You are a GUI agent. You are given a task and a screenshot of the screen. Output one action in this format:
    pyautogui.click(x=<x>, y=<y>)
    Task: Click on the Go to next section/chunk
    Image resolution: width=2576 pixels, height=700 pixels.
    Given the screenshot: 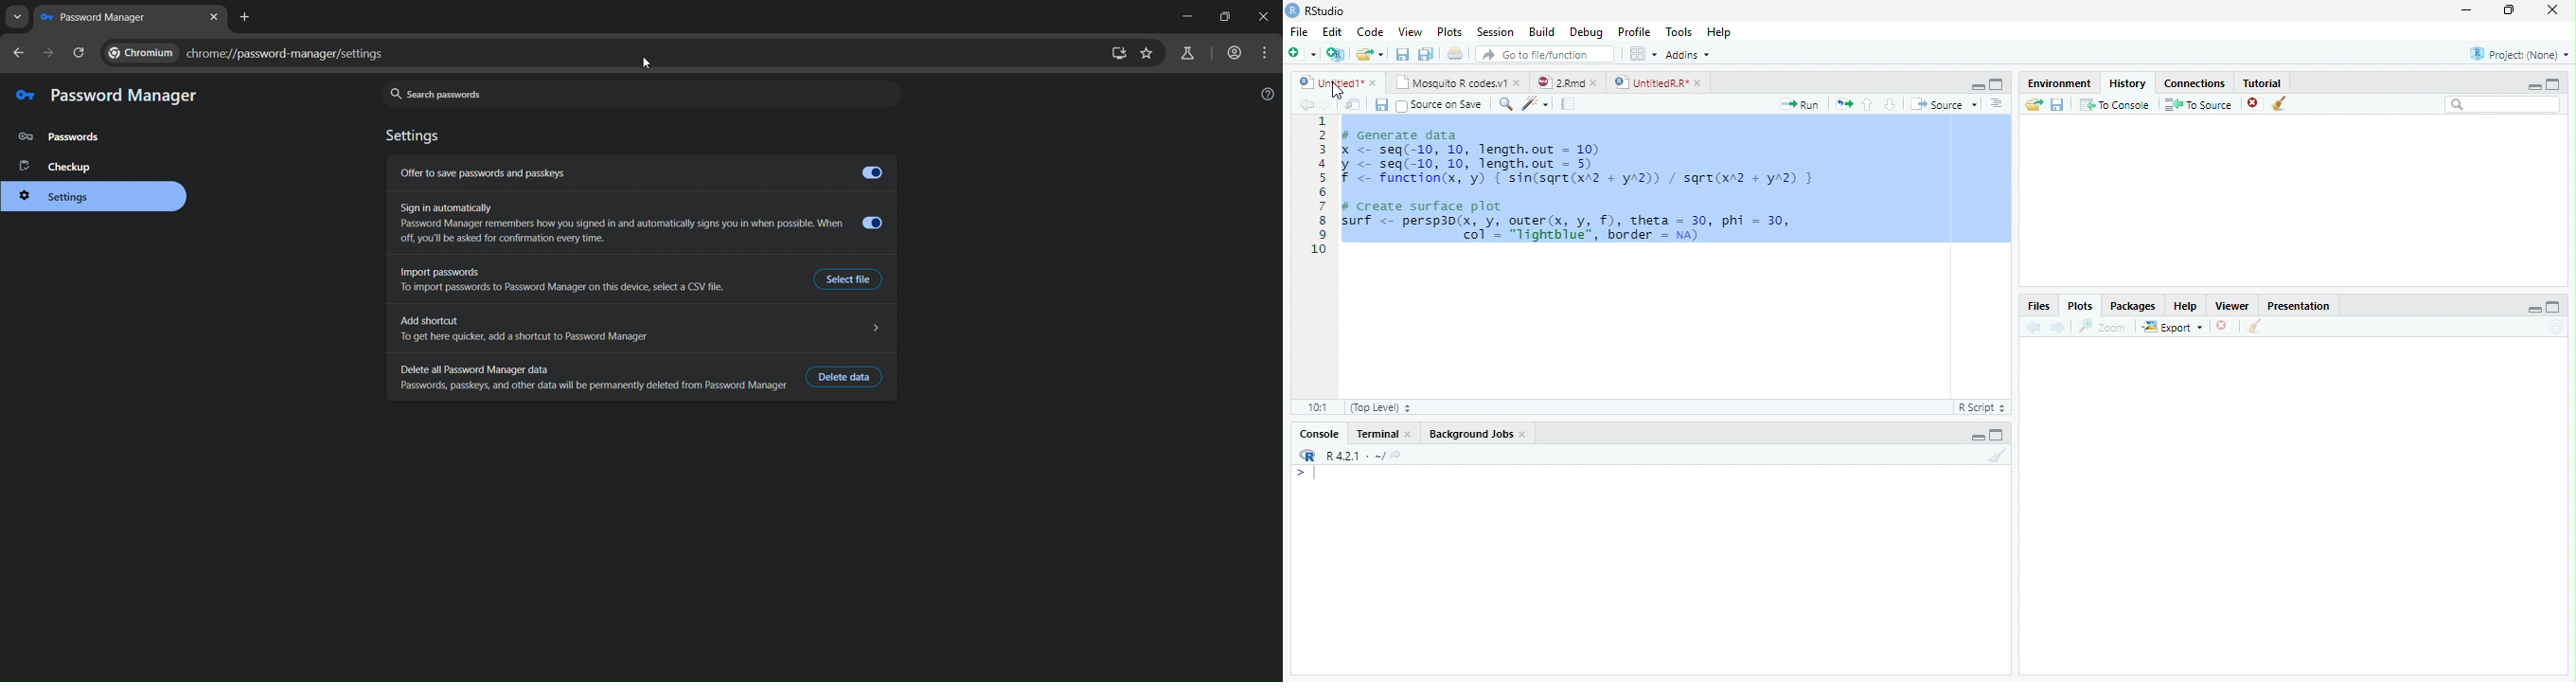 What is the action you would take?
    pyautogui.click(x=1890, y=103)
    